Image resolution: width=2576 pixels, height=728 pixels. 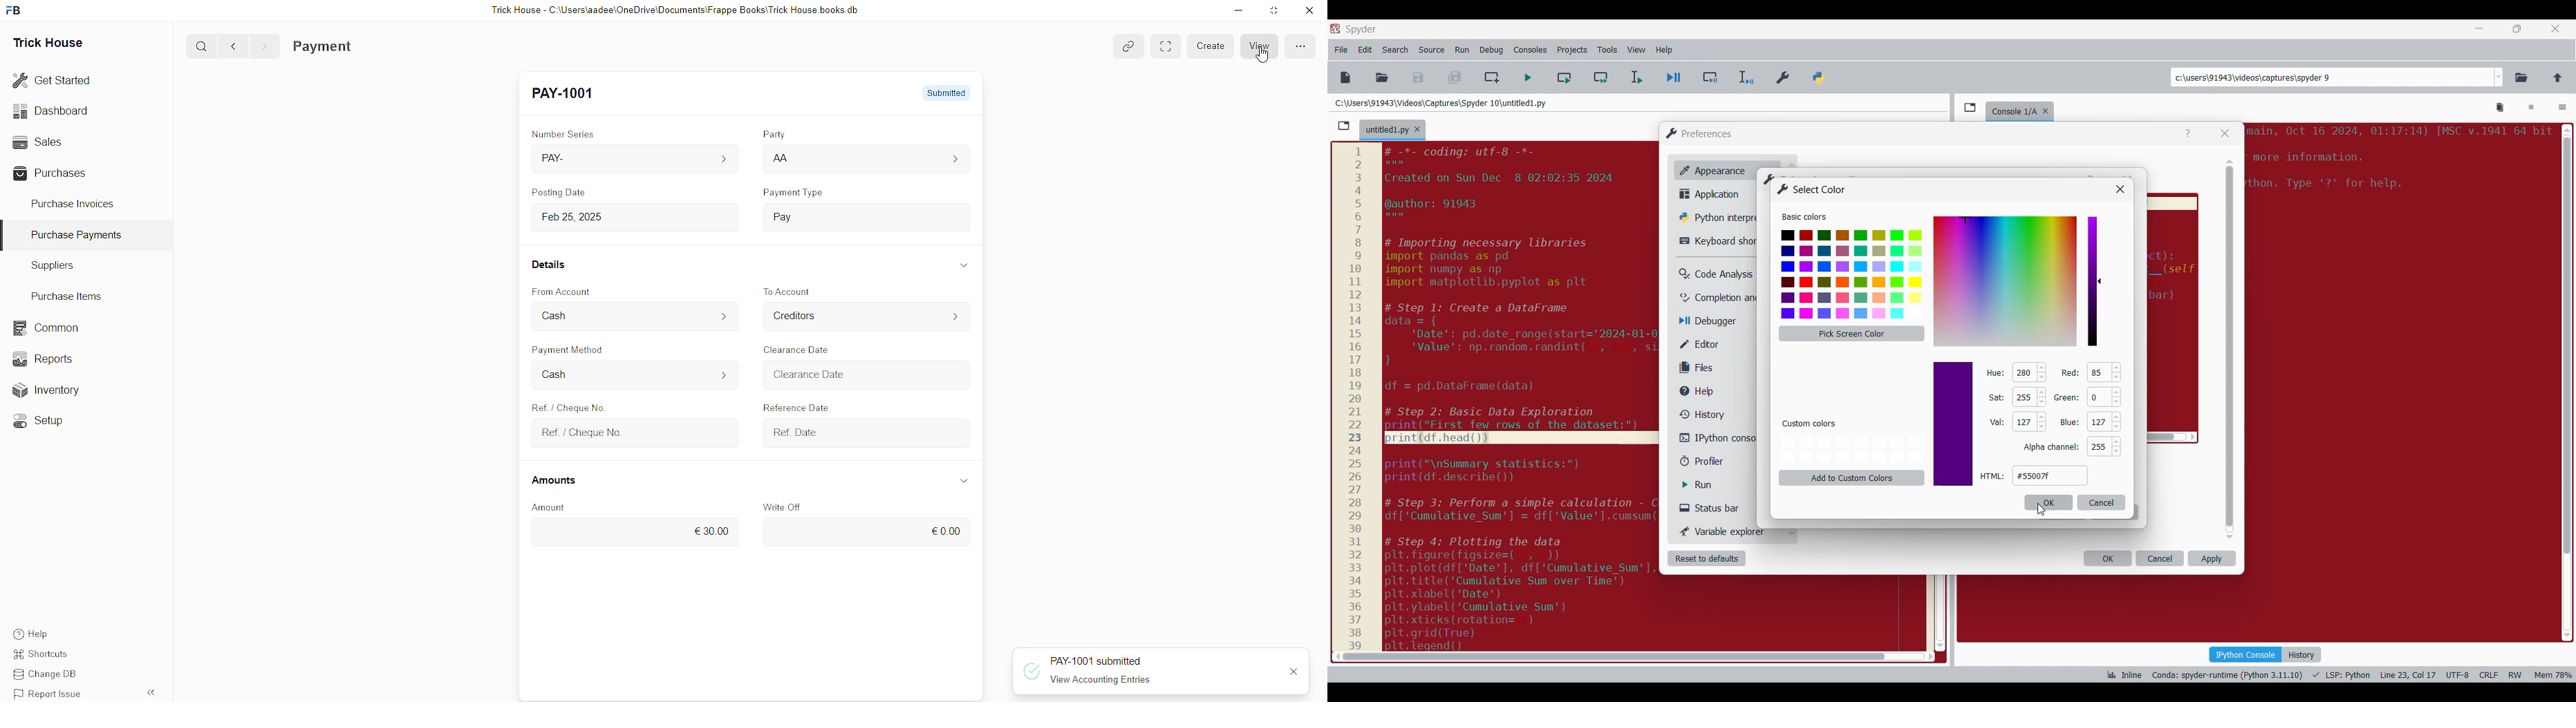 What do you see at coordinates (1514, 395) in the screenshot?
I see `code` at bounding box center [1514, 395].